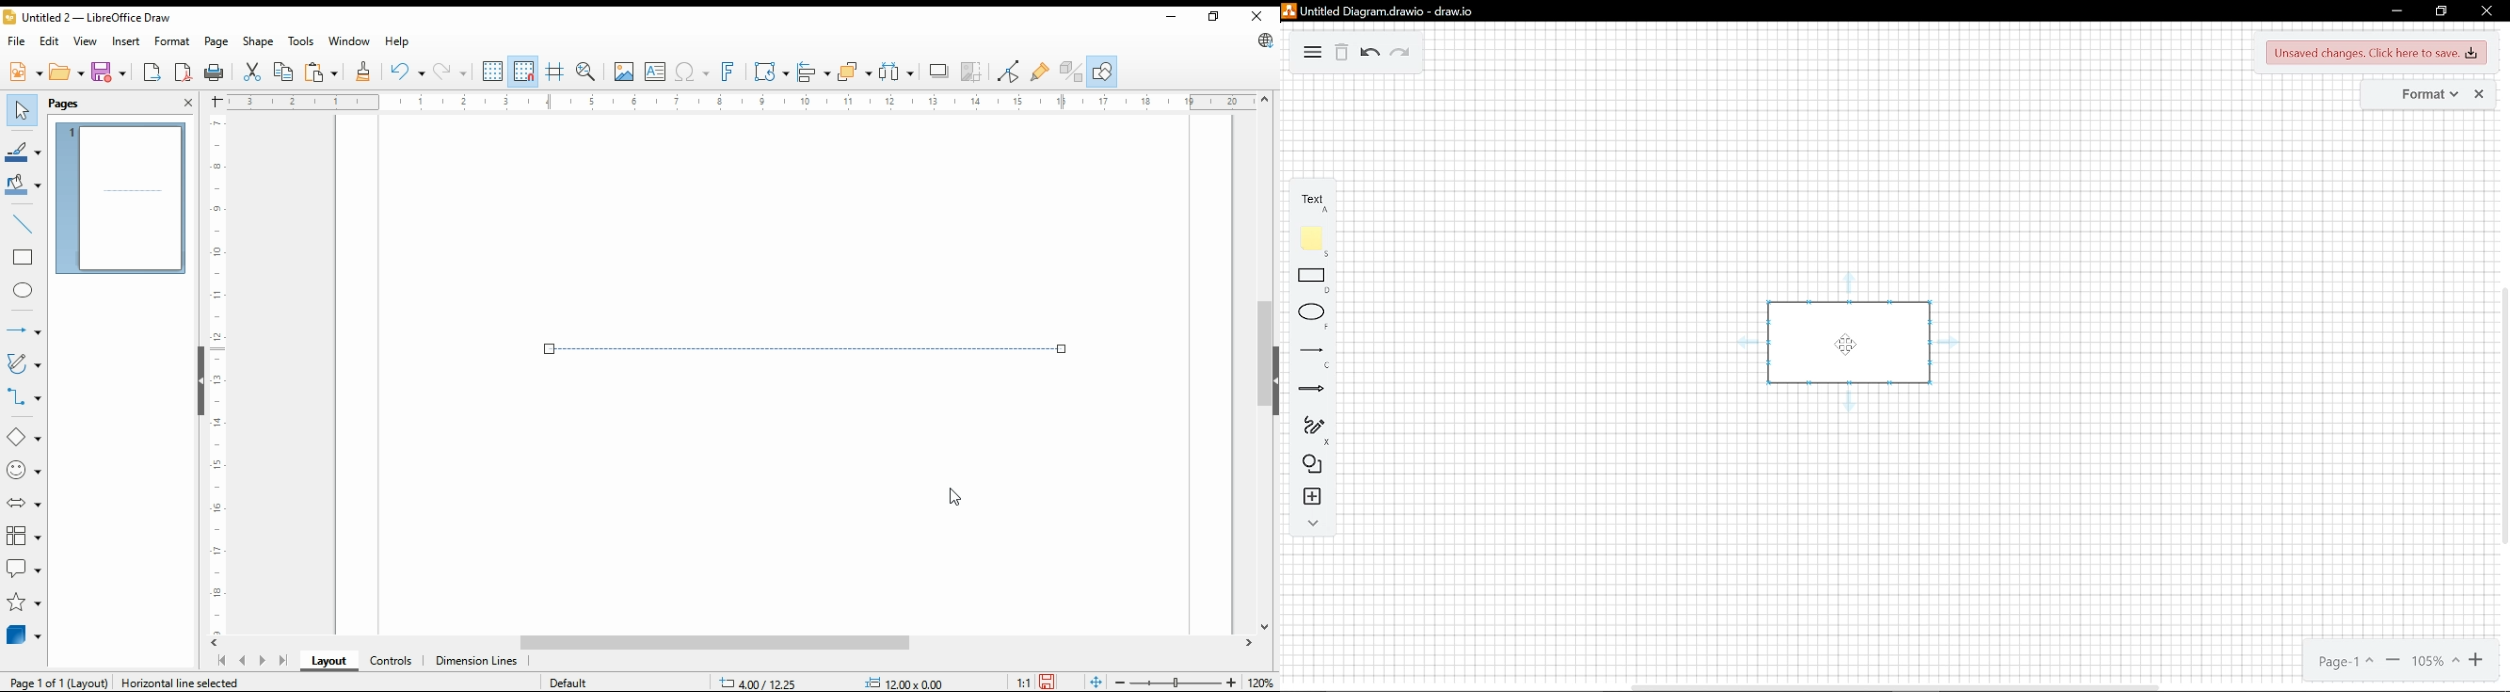 Image resolution: width=2520 pixels, height=700 pixels. Describe the element at coordinates (1174, 13) in the screenshot. I see `minimize` at that location.